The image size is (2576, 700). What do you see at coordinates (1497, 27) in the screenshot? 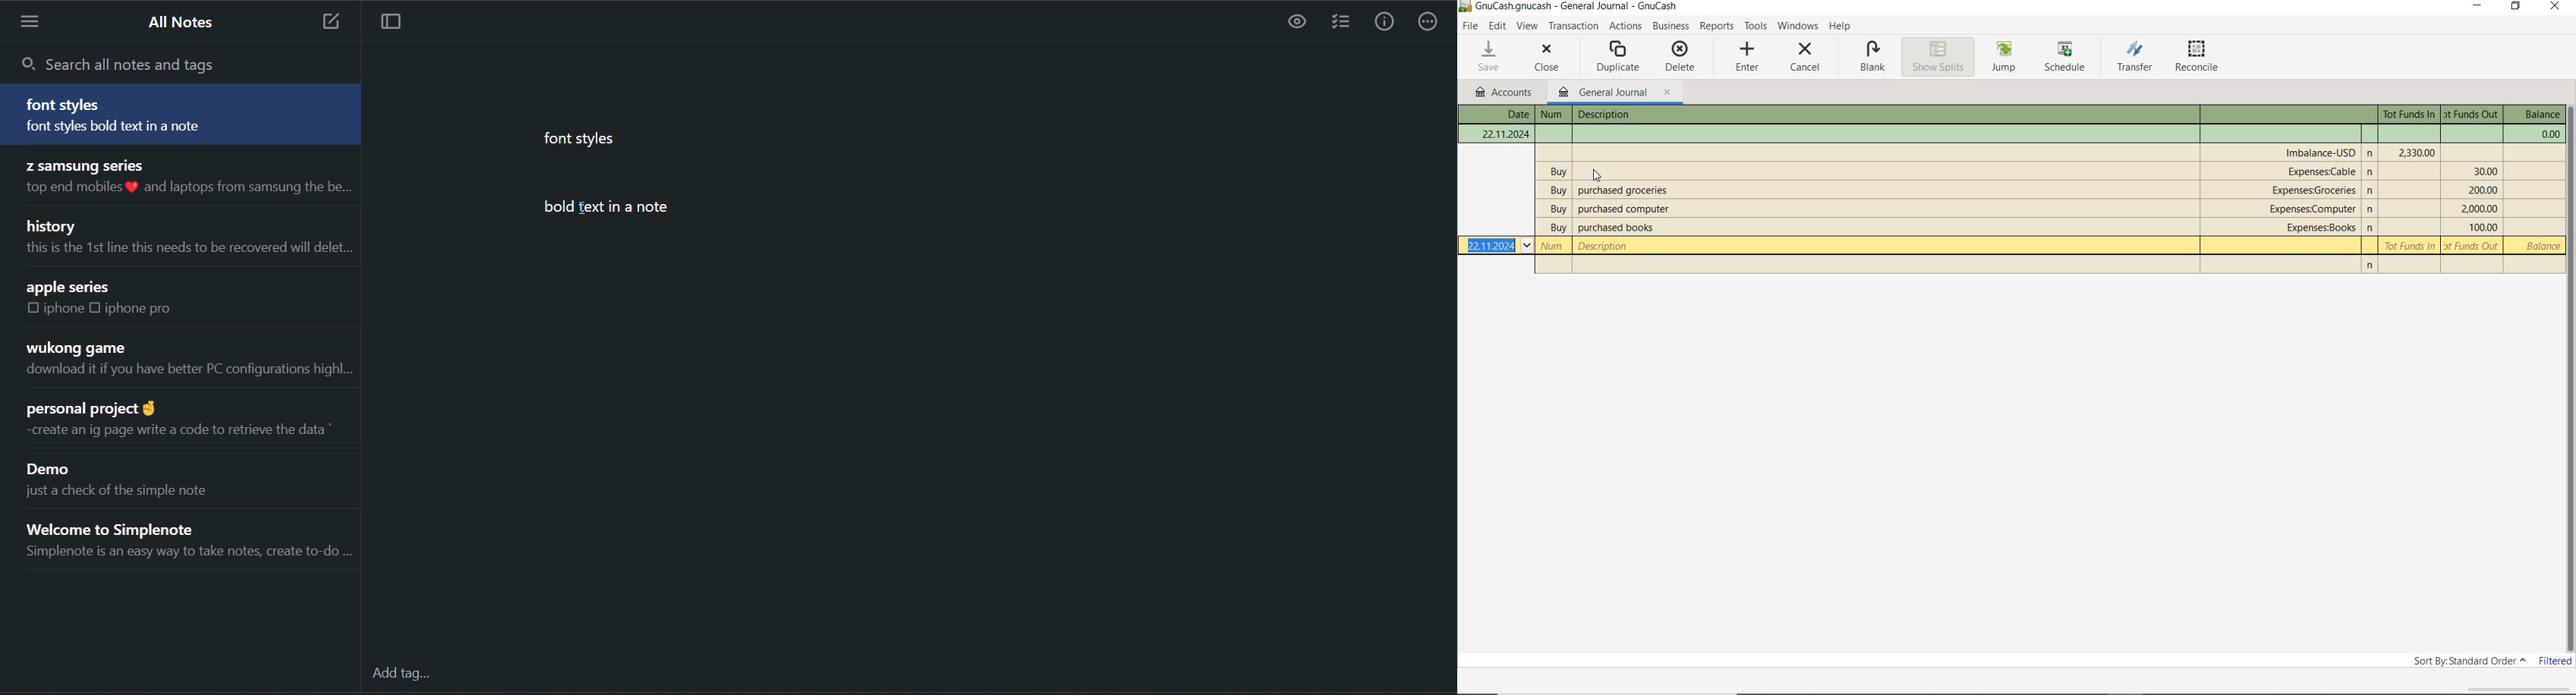
I see `EDIT` at bounding box center [1497, 27].